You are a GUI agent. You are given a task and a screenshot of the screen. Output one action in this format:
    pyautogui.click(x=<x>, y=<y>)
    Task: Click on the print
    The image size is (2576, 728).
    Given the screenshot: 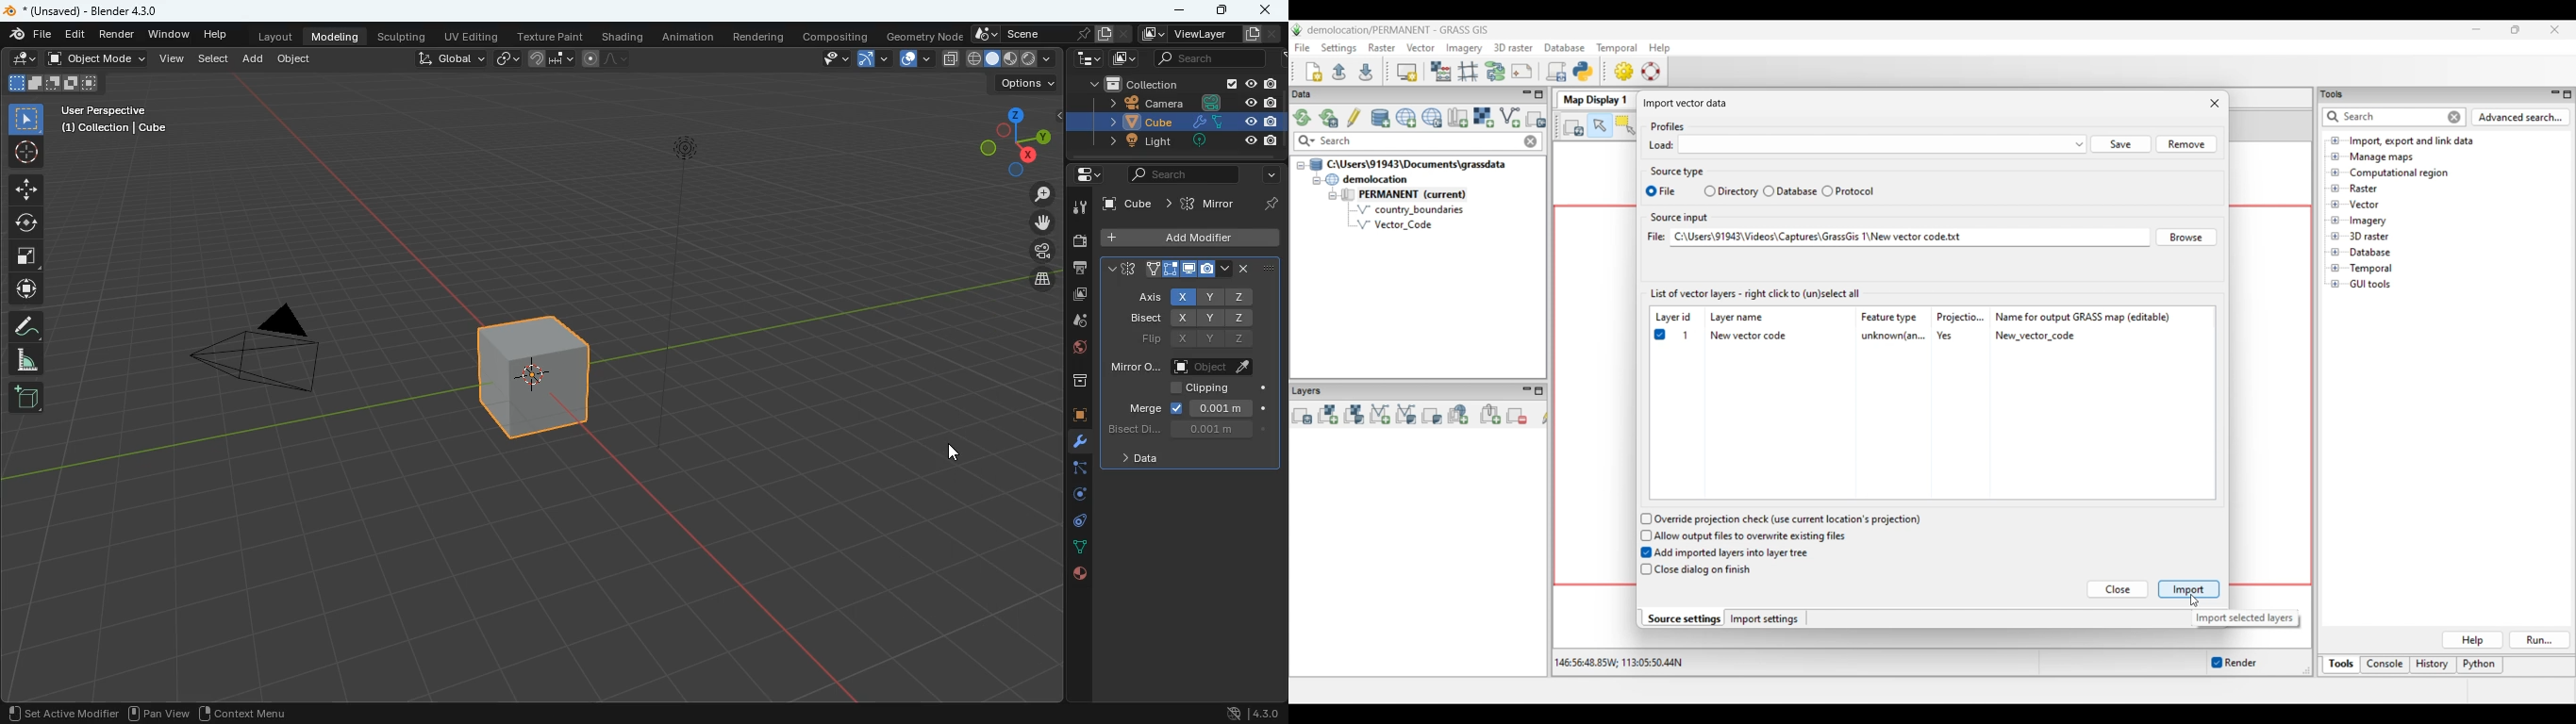 What is the action you would take?
    pyautogui.click(x=1078, y=269)
    